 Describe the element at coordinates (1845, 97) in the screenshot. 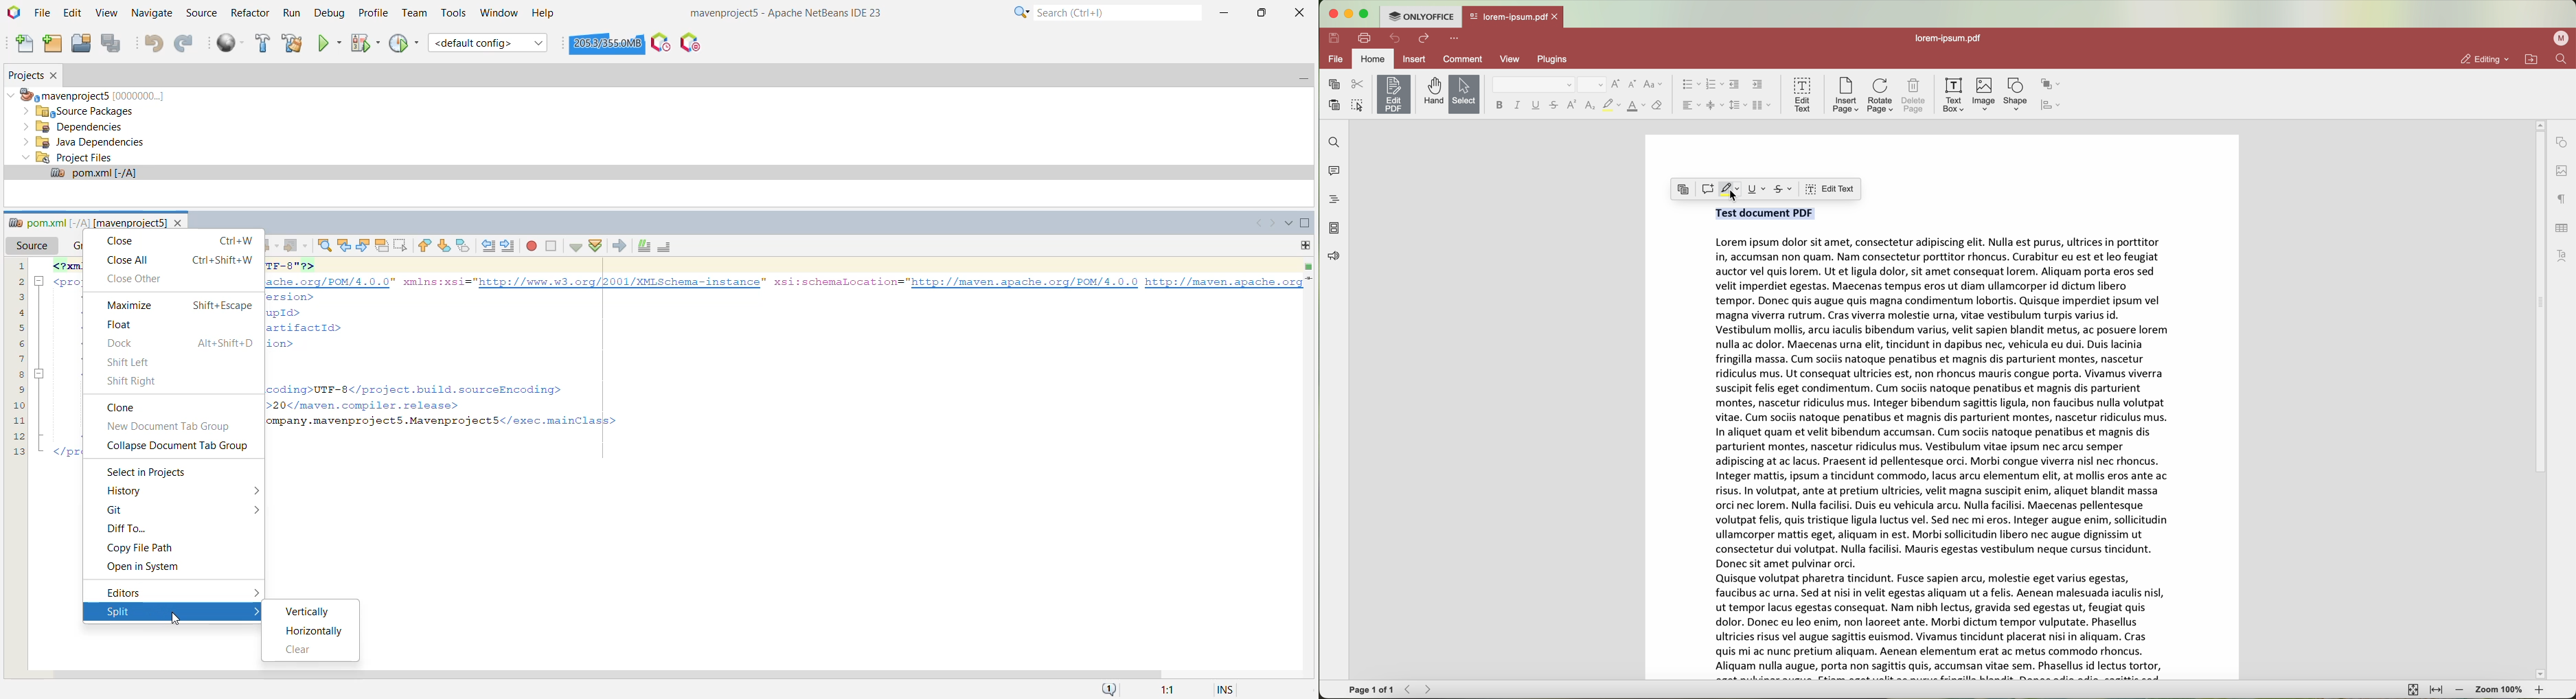

I see `insert page` at that location.